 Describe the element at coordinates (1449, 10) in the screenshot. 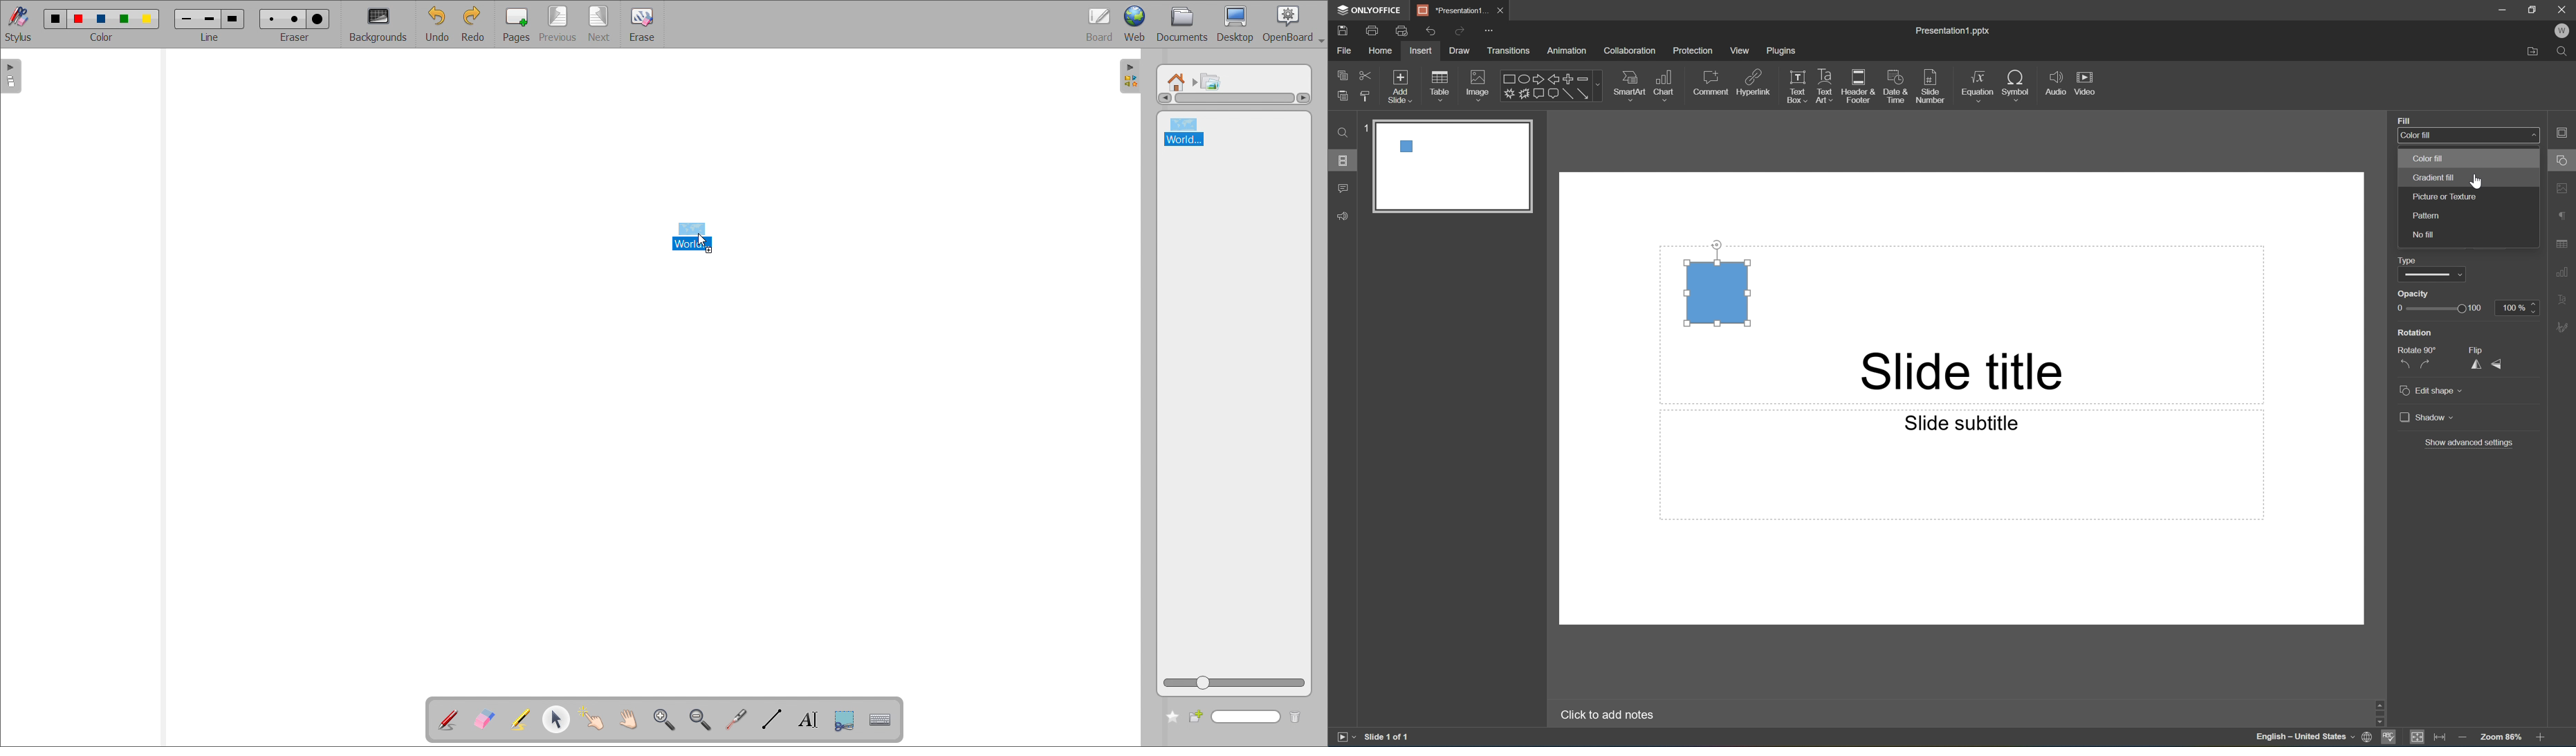

I see `Presentation1...` at that location.